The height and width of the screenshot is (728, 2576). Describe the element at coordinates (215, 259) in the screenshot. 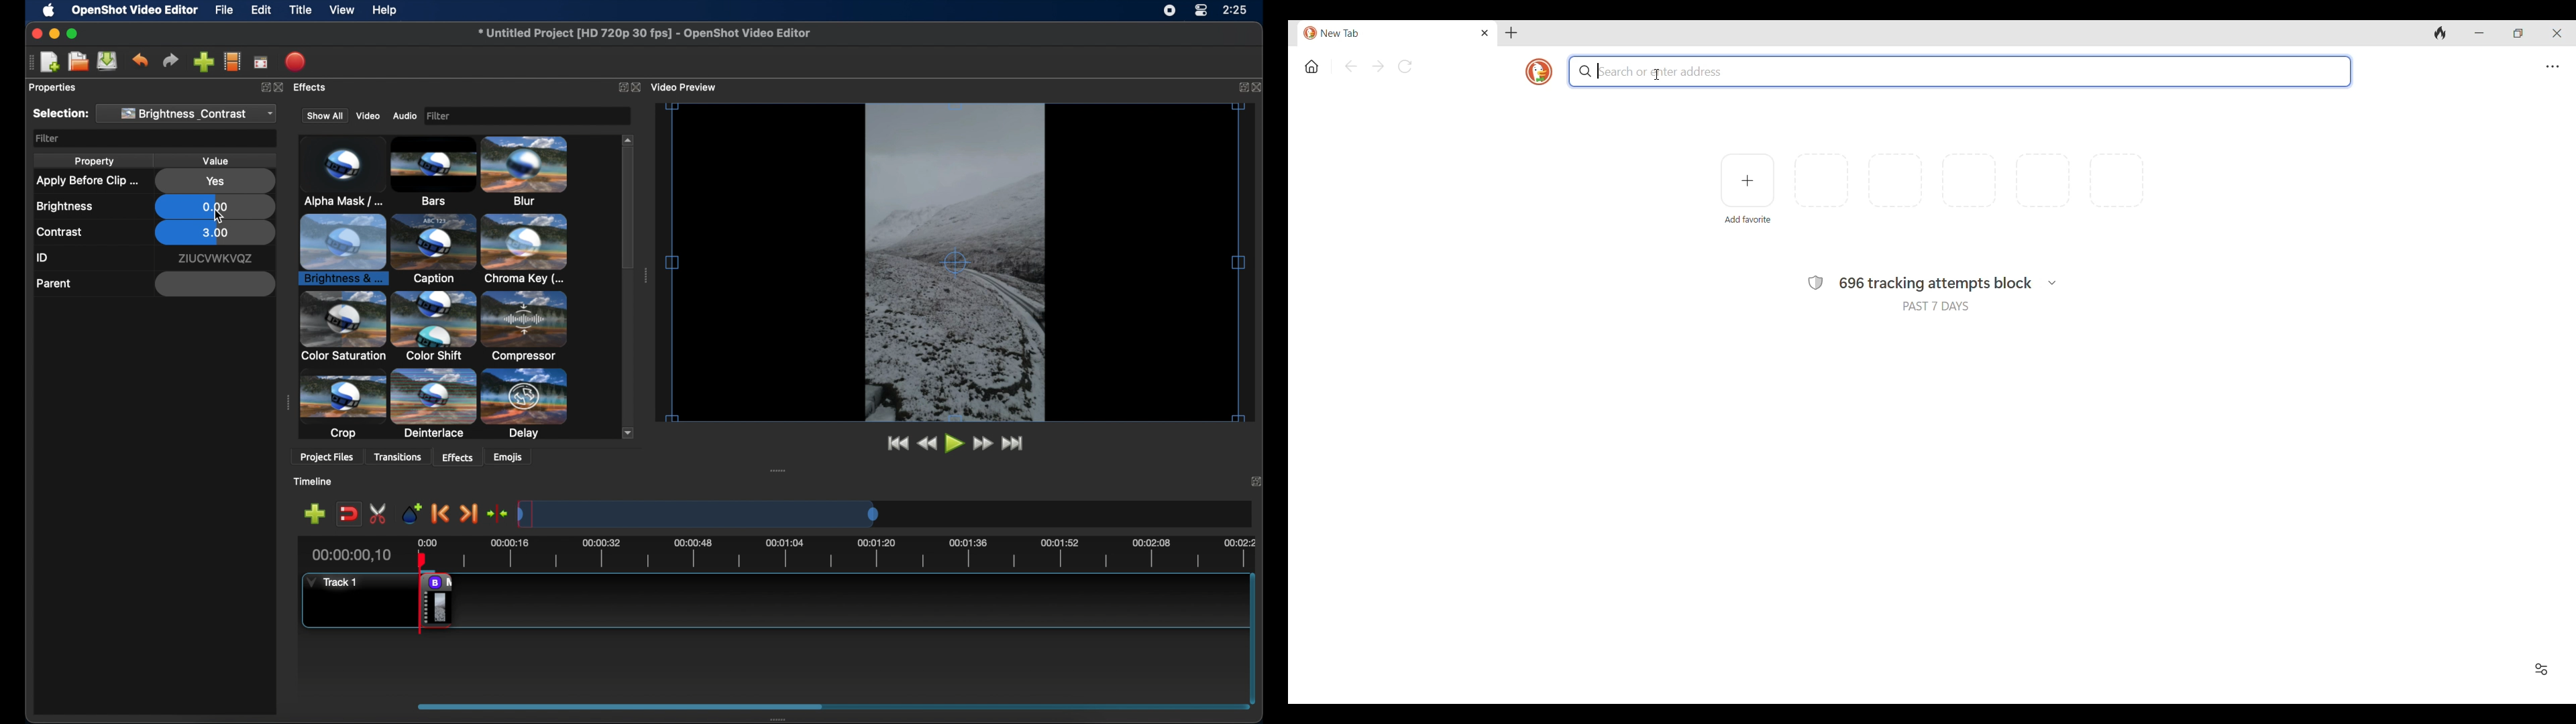

I see `id` at that location.